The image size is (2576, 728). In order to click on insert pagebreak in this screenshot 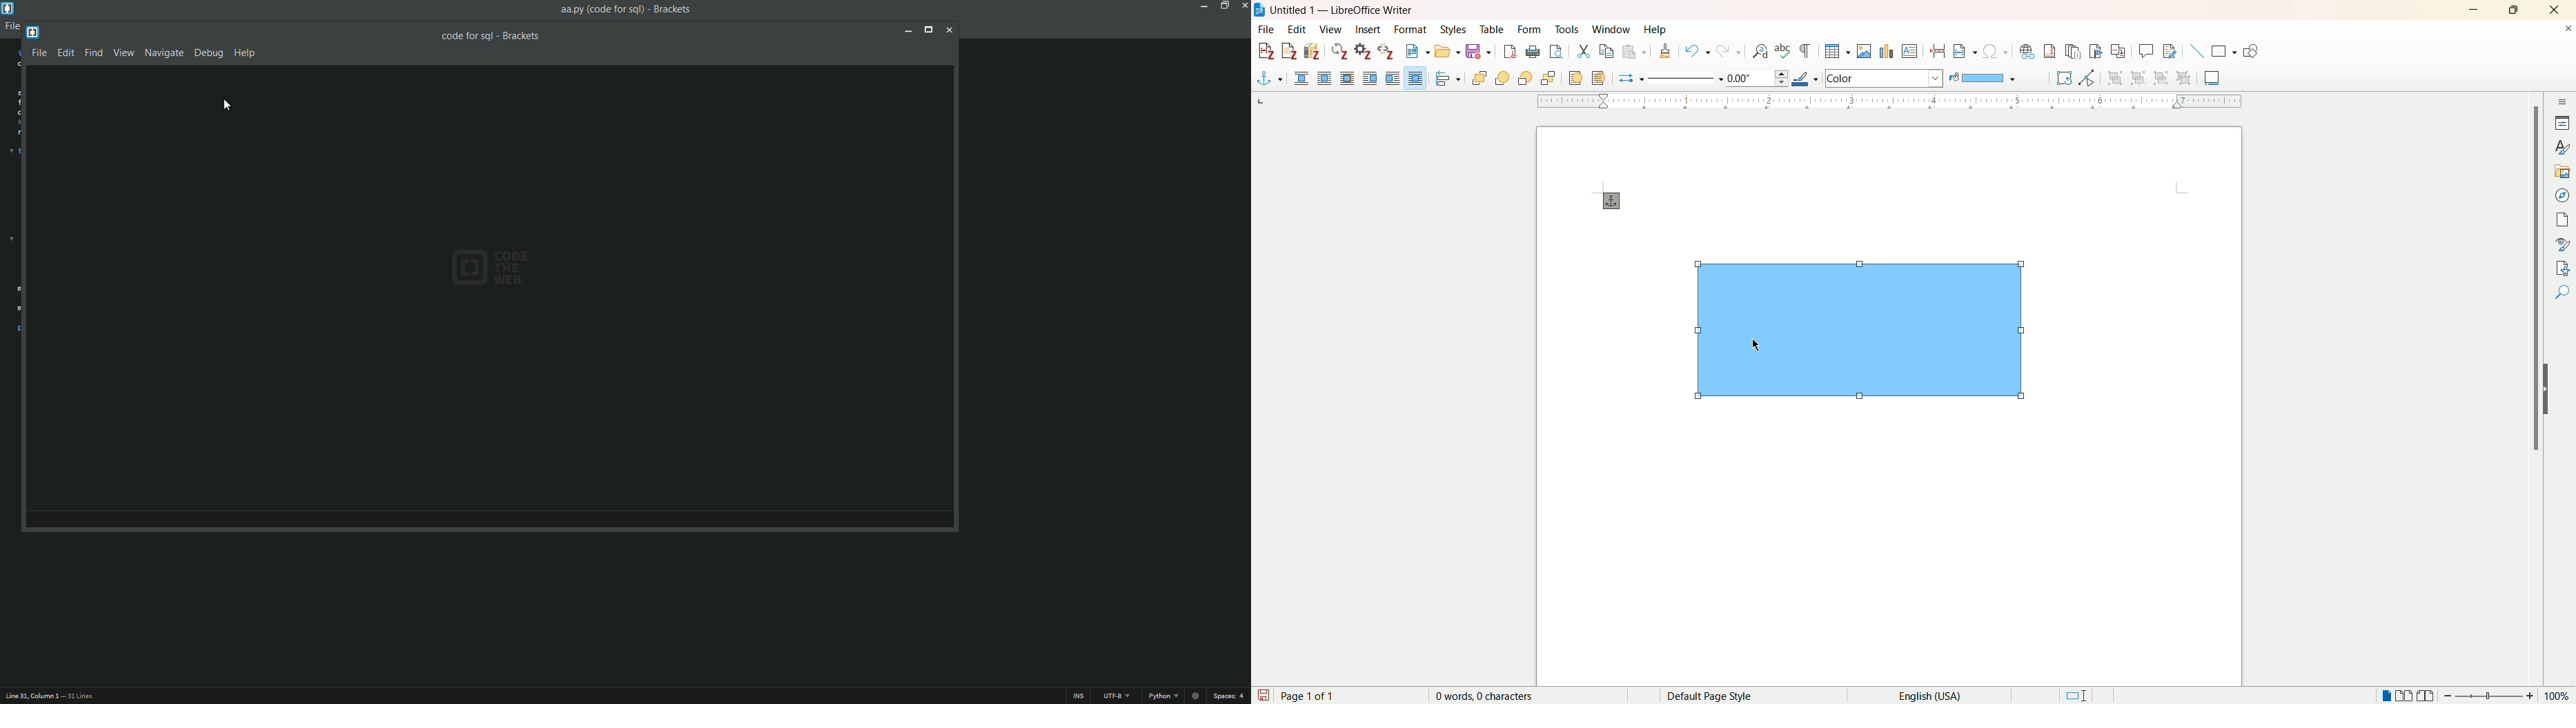, I will do `click(1938, 50)`.